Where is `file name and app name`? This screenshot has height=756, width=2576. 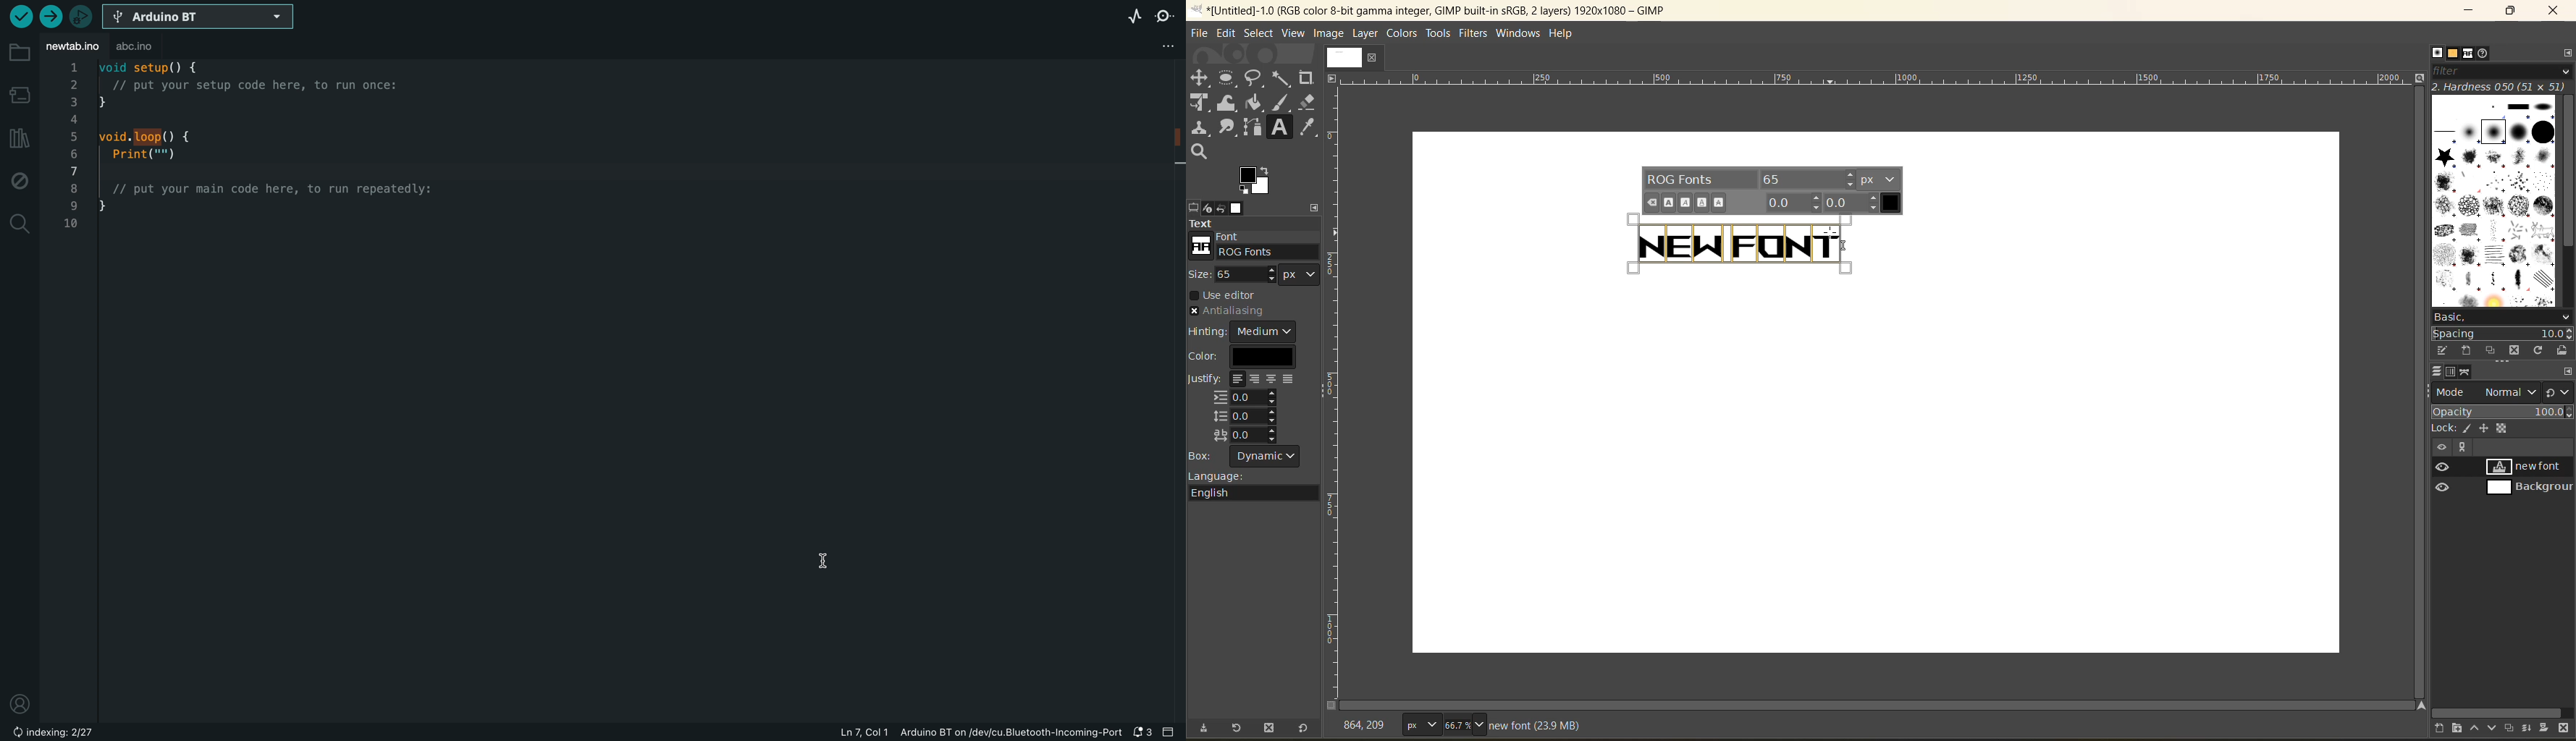 file name and app name is located at coordinates (1444, 9).